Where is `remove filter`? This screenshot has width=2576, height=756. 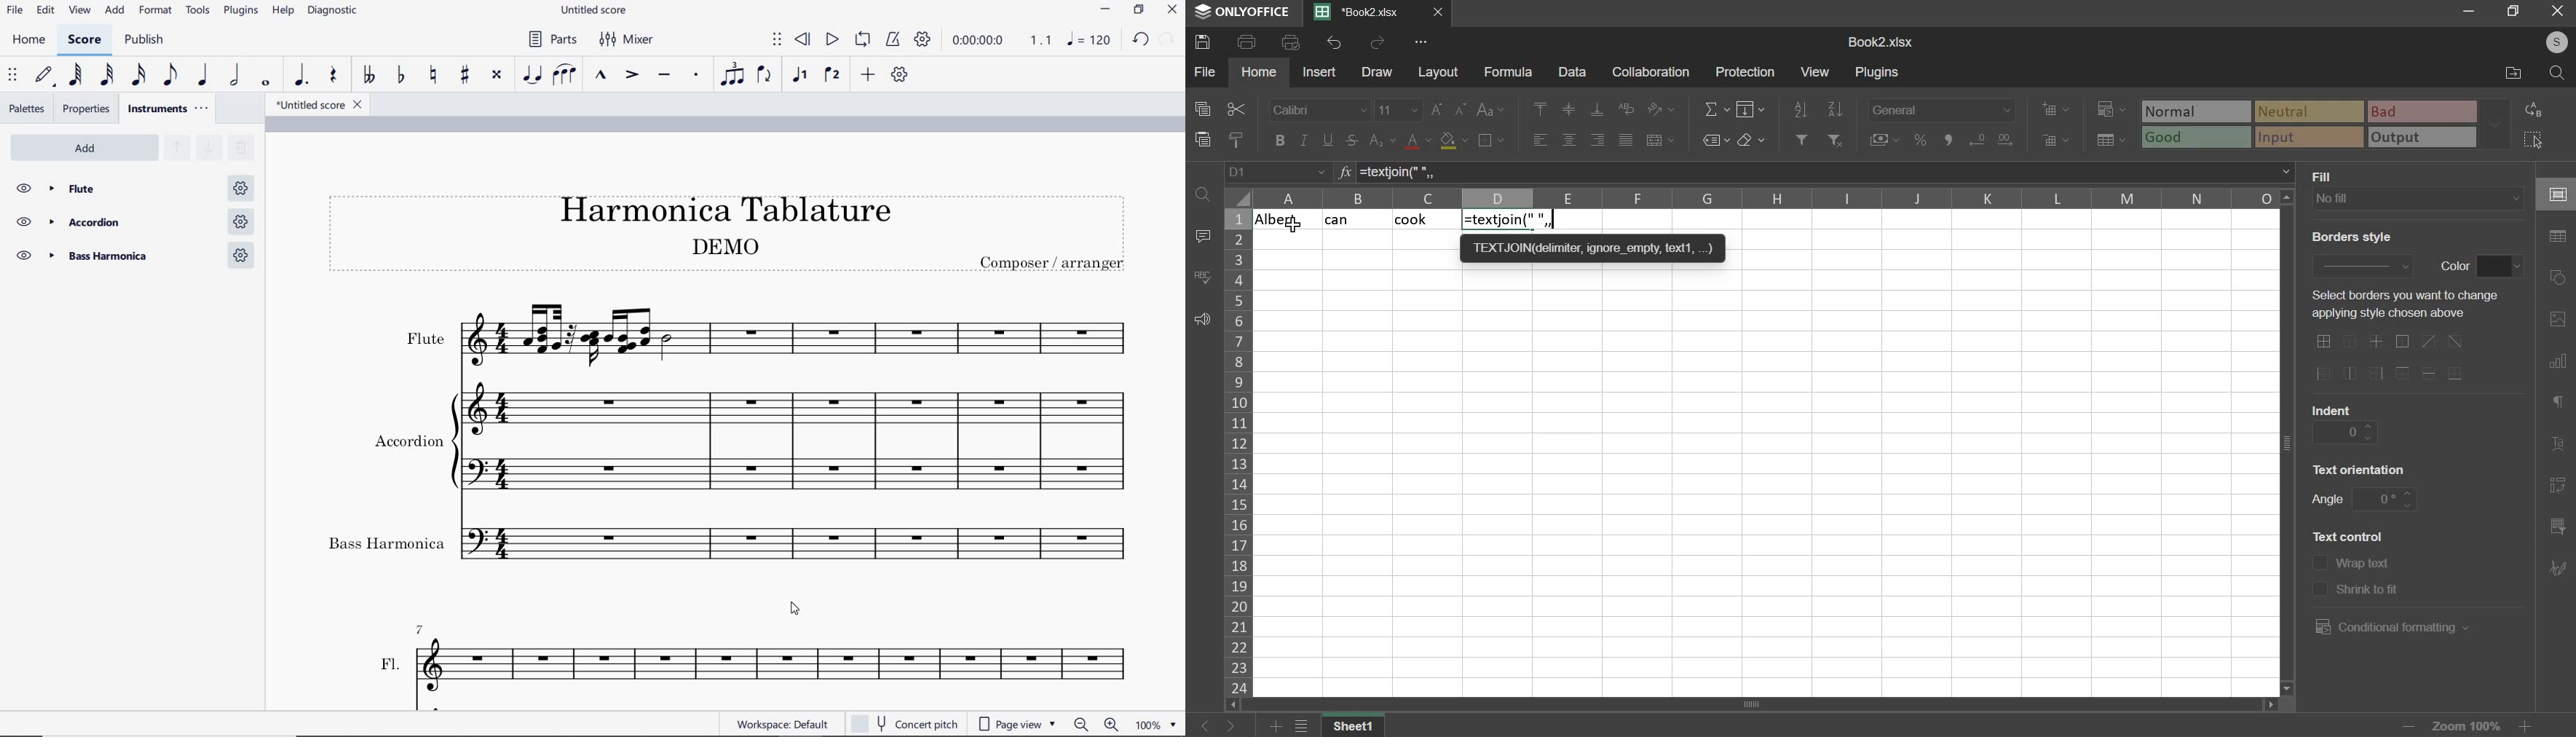 remove filter is located at coordinates (1837, 139).